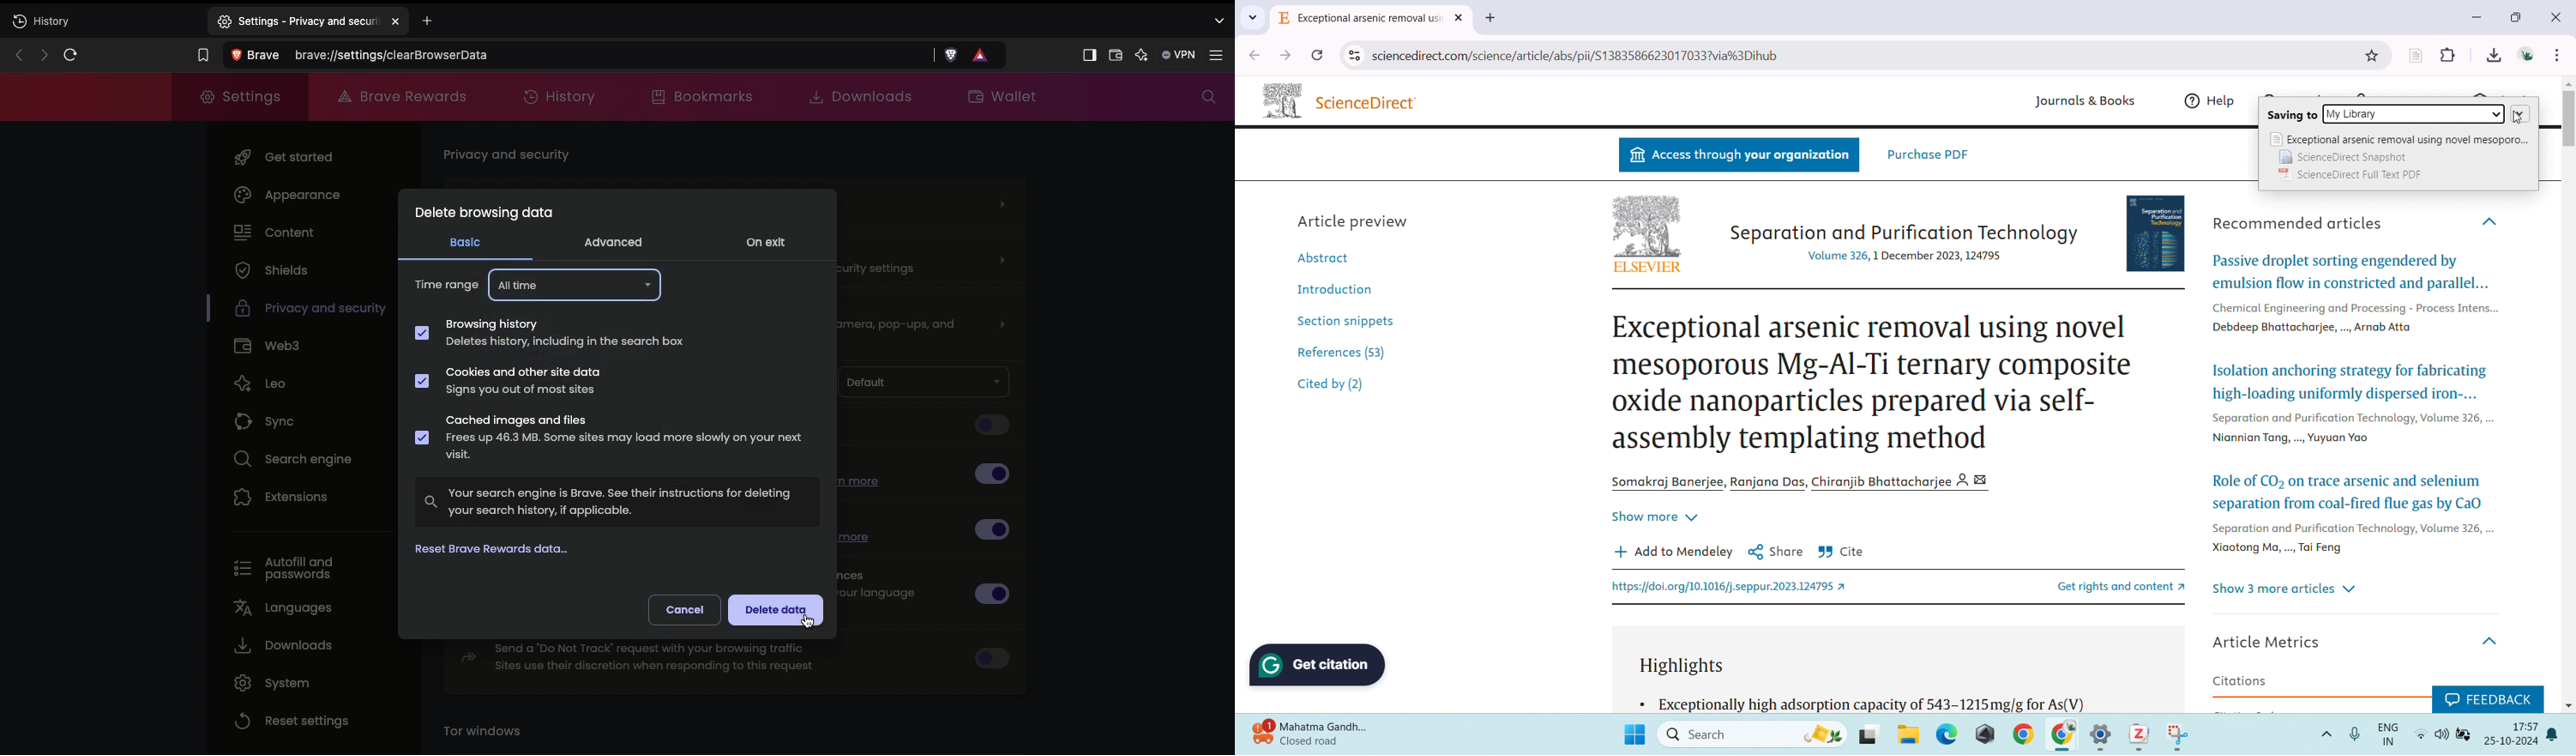 Image resolution: width=2576 pixels, height=756 pixels. Describe the element at coordinates (776, 611) in the screenshot. I see `Delete data` at that location.